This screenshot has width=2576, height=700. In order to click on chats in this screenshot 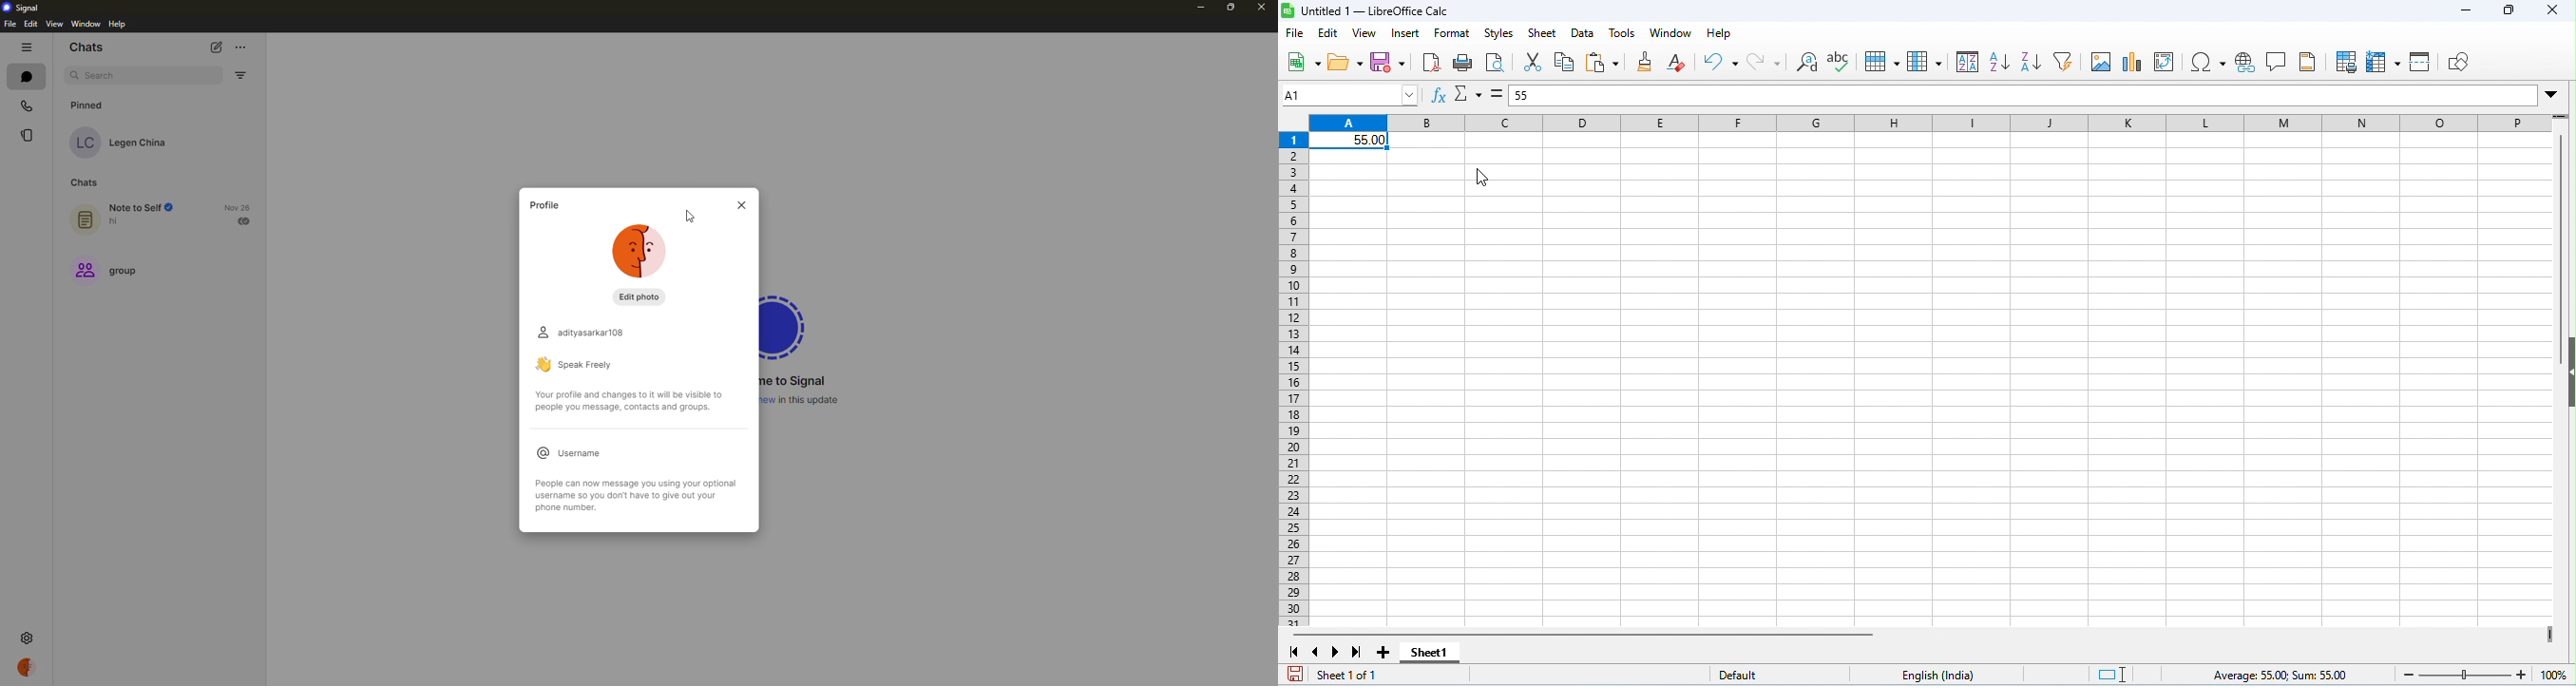, I will do `click(83, 184)`.